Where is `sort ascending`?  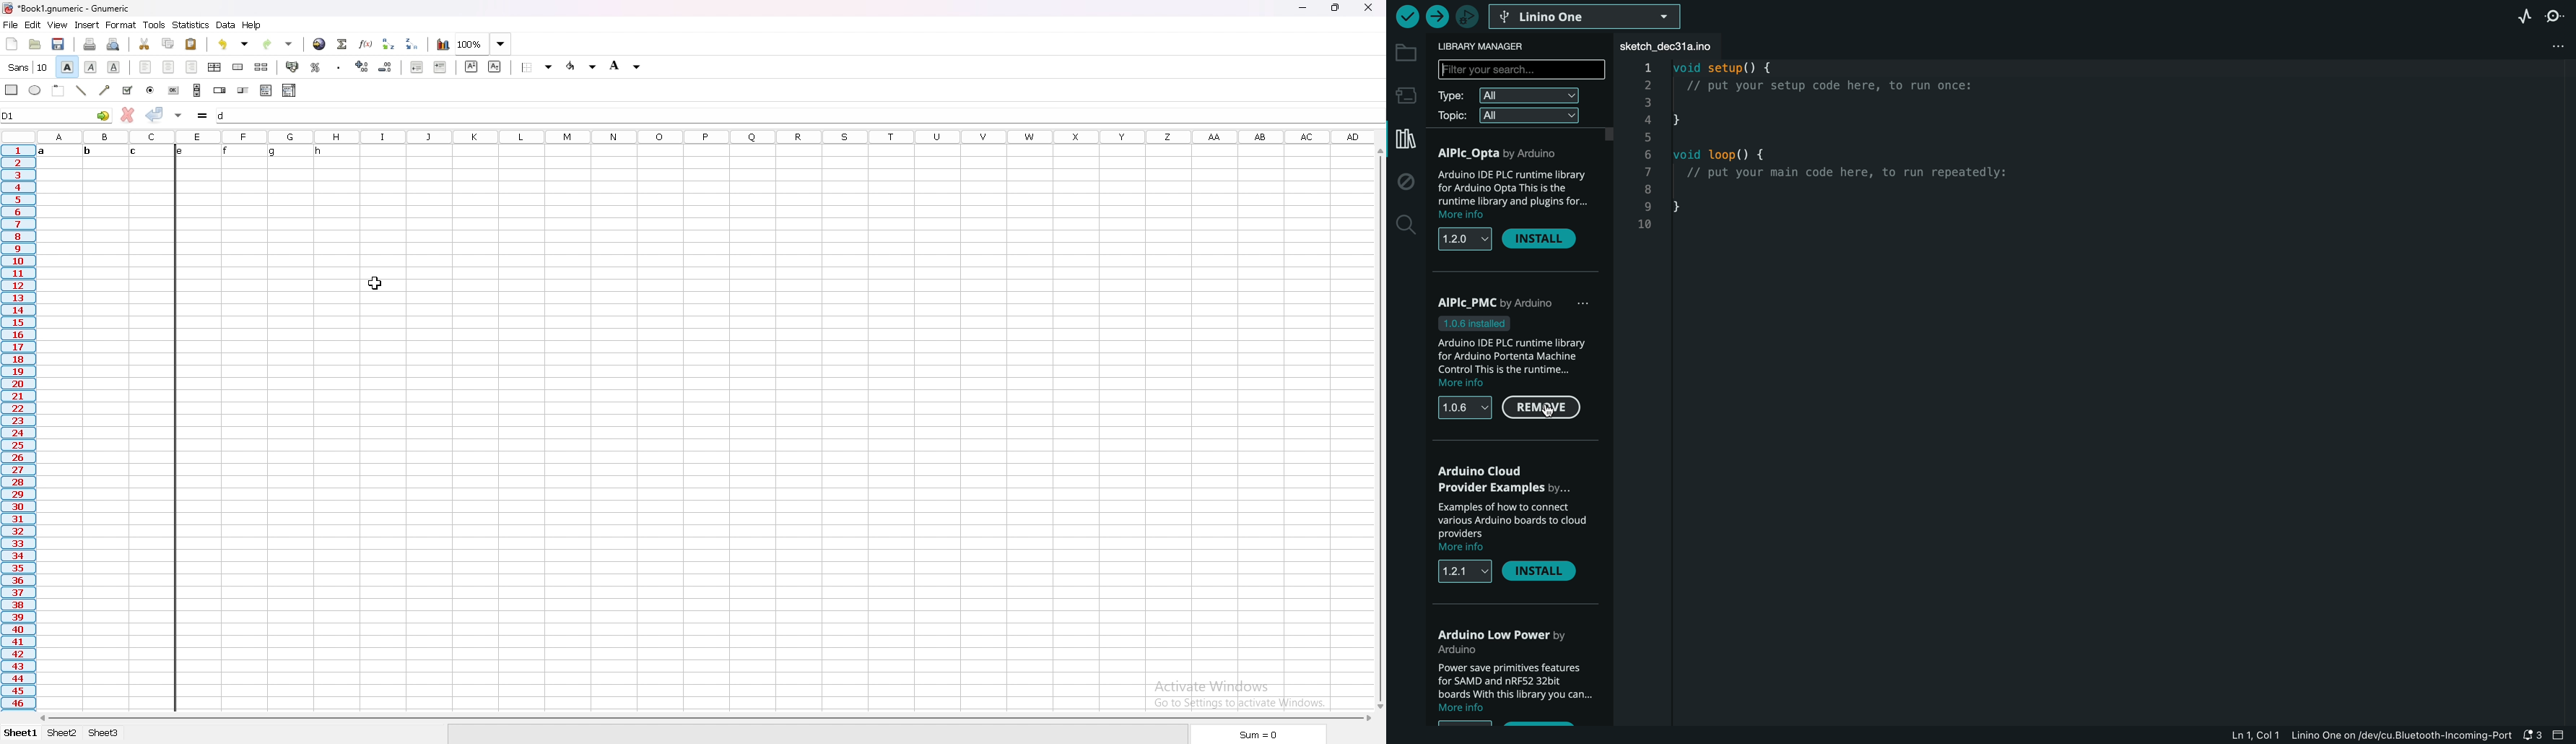
sort ascending is located at coordinates (388, 43).